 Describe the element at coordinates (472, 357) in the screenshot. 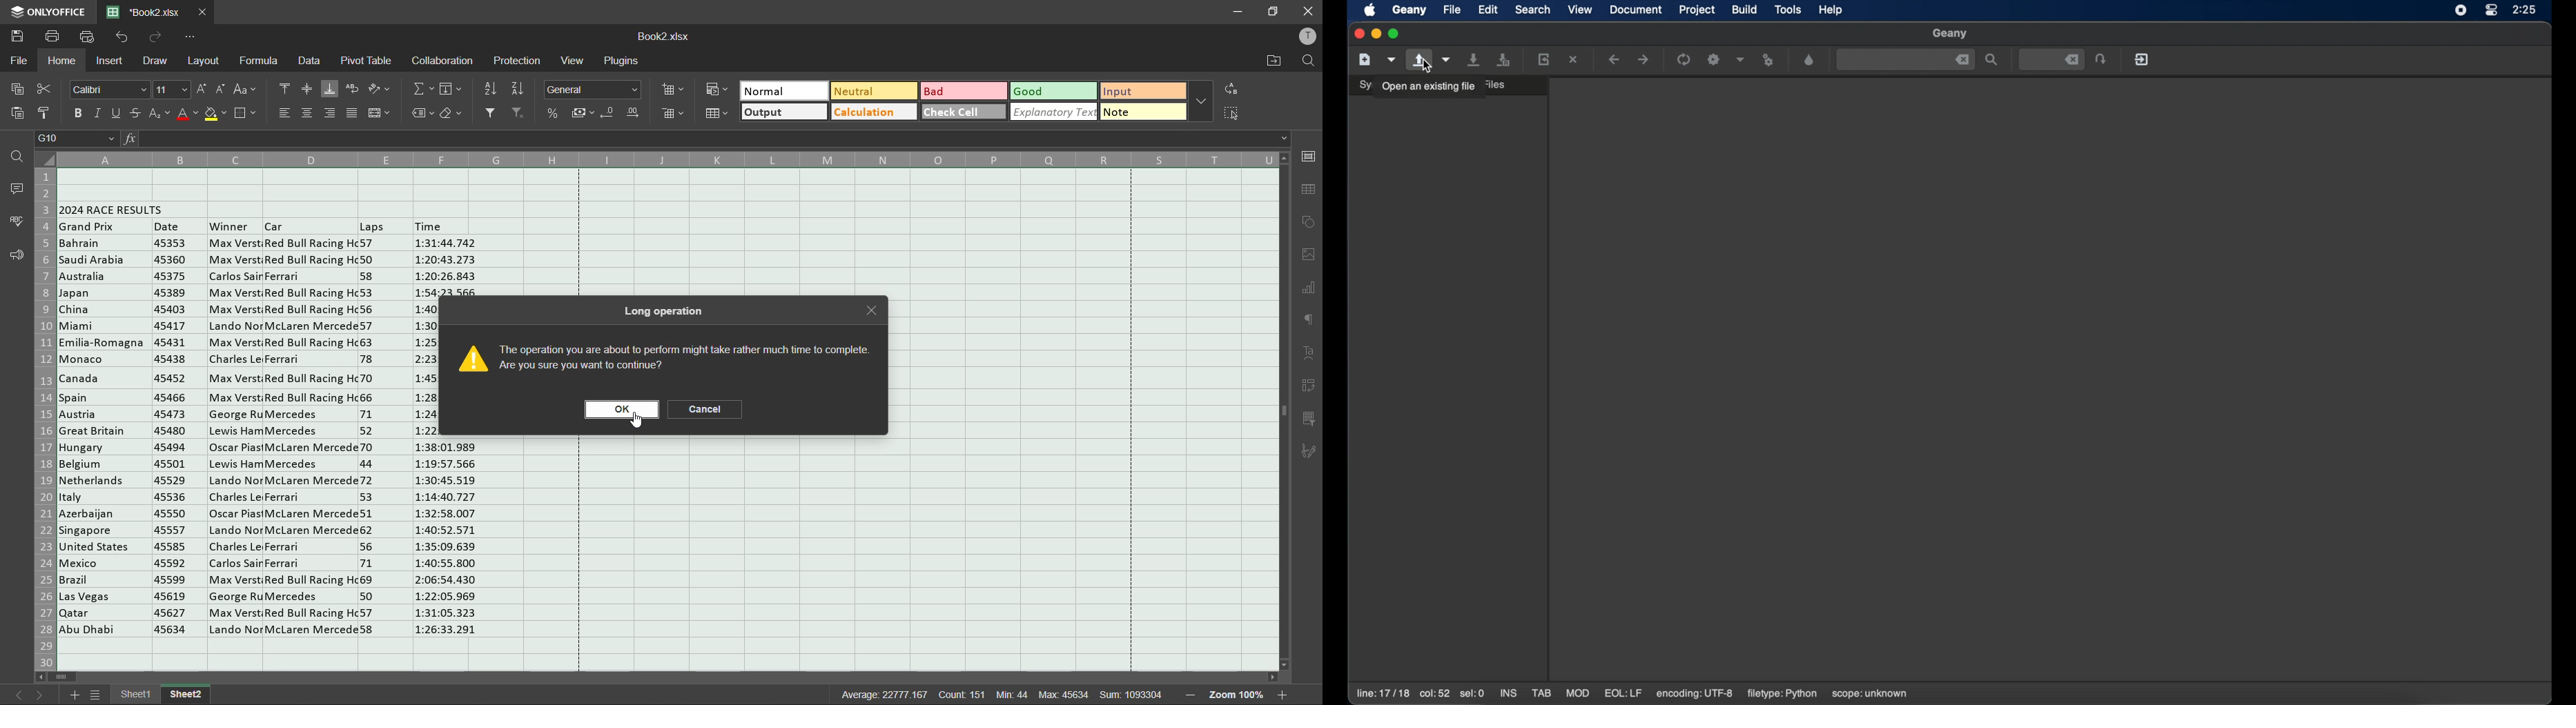

I see `image` at that location.